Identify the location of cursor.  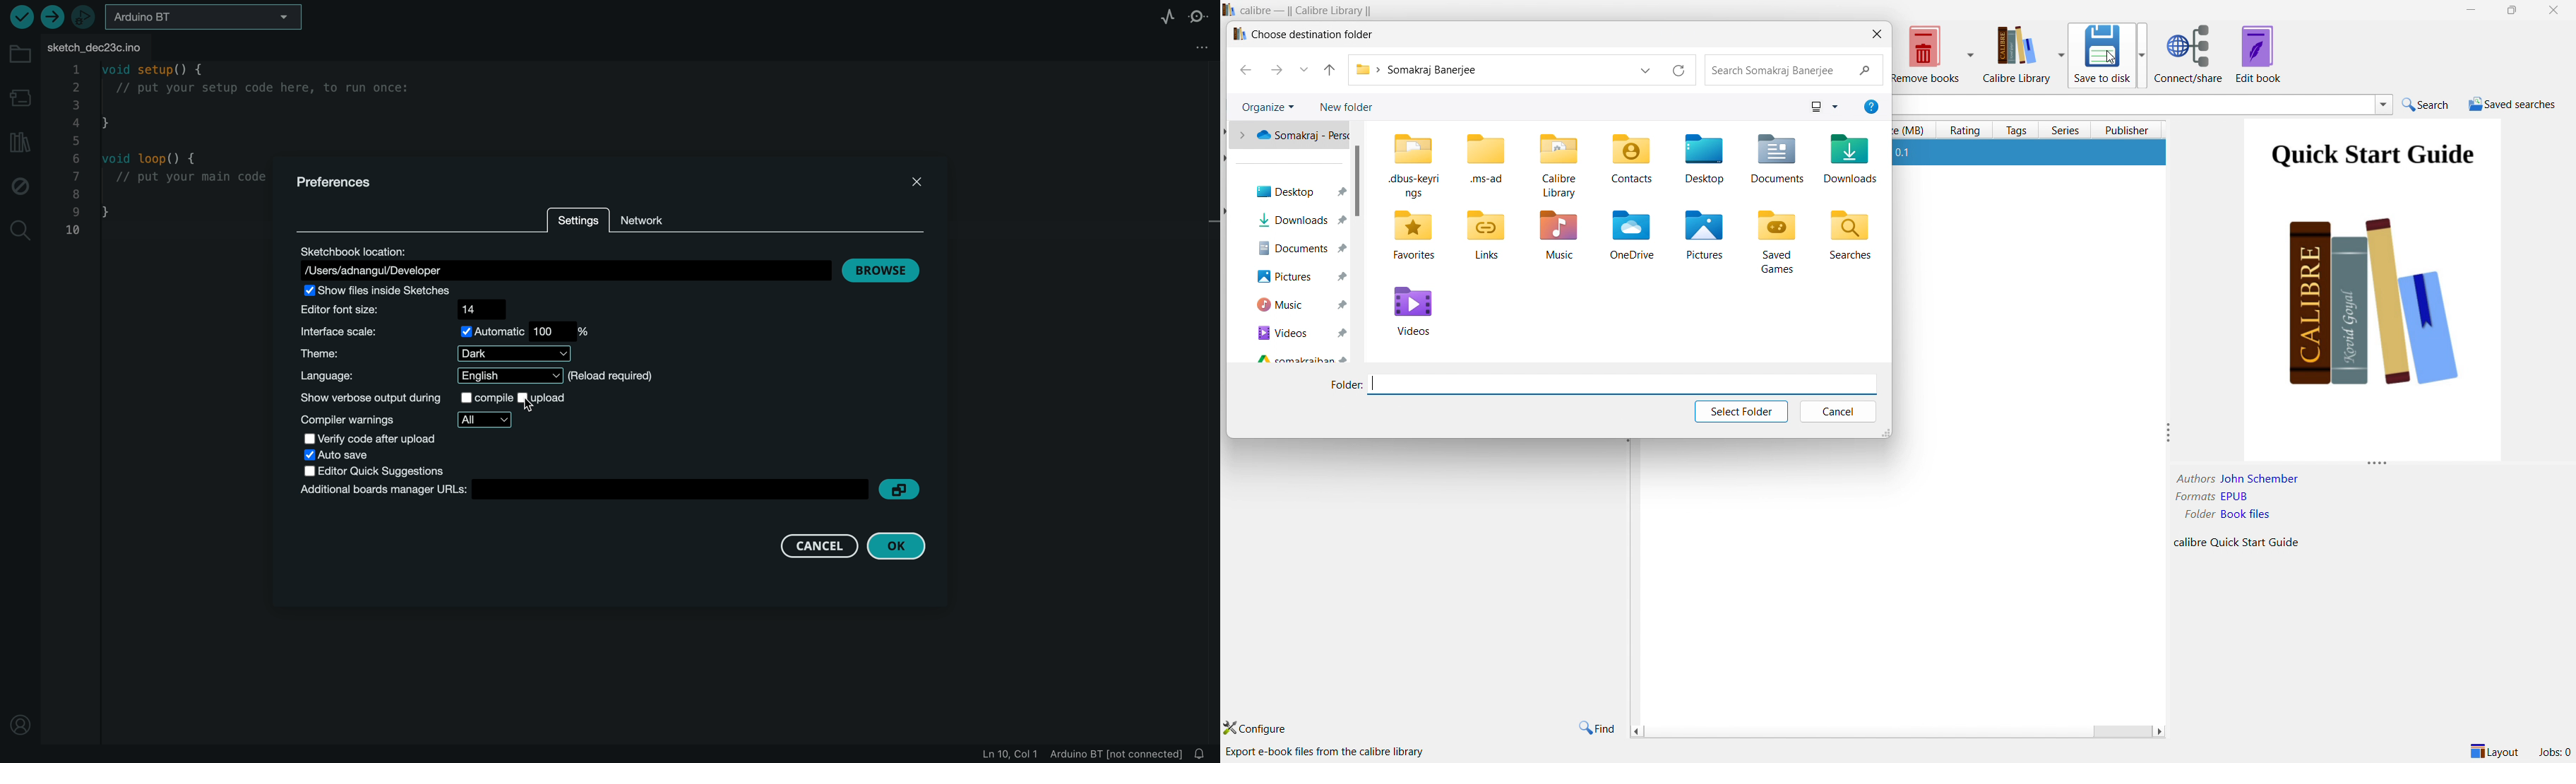
(2108, 57).